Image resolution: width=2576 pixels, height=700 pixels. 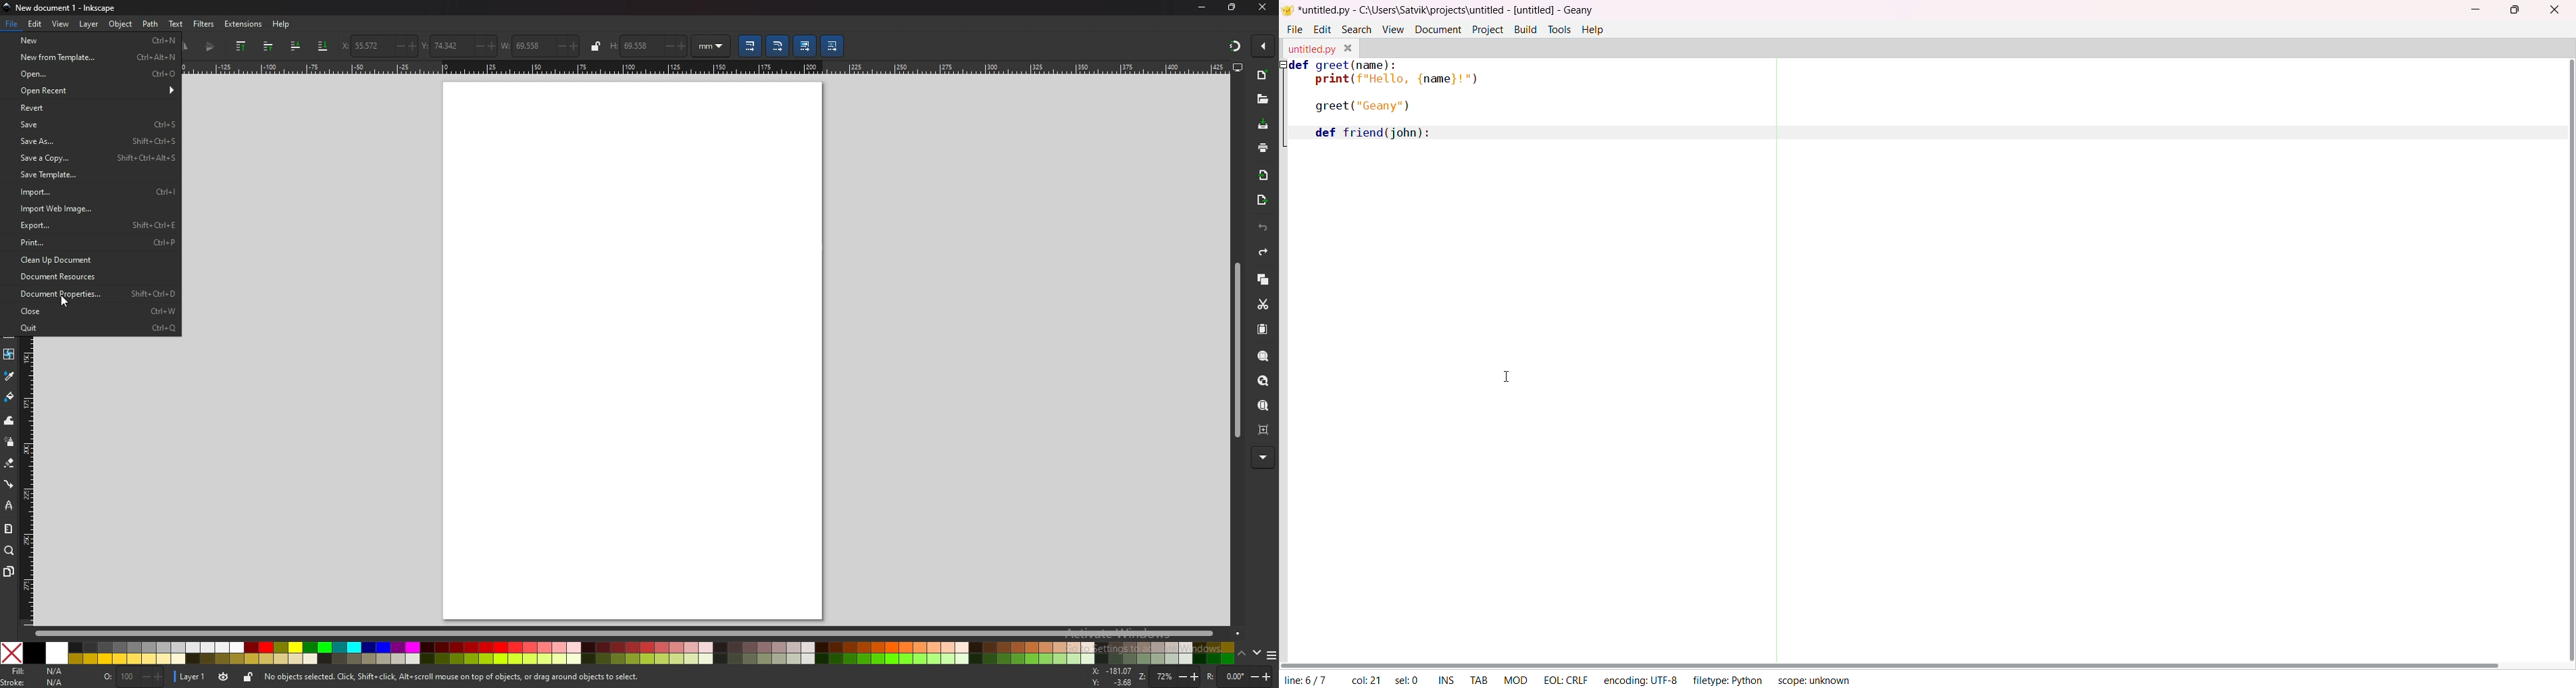 I want to click on copy, so click(x=1264, y=279).